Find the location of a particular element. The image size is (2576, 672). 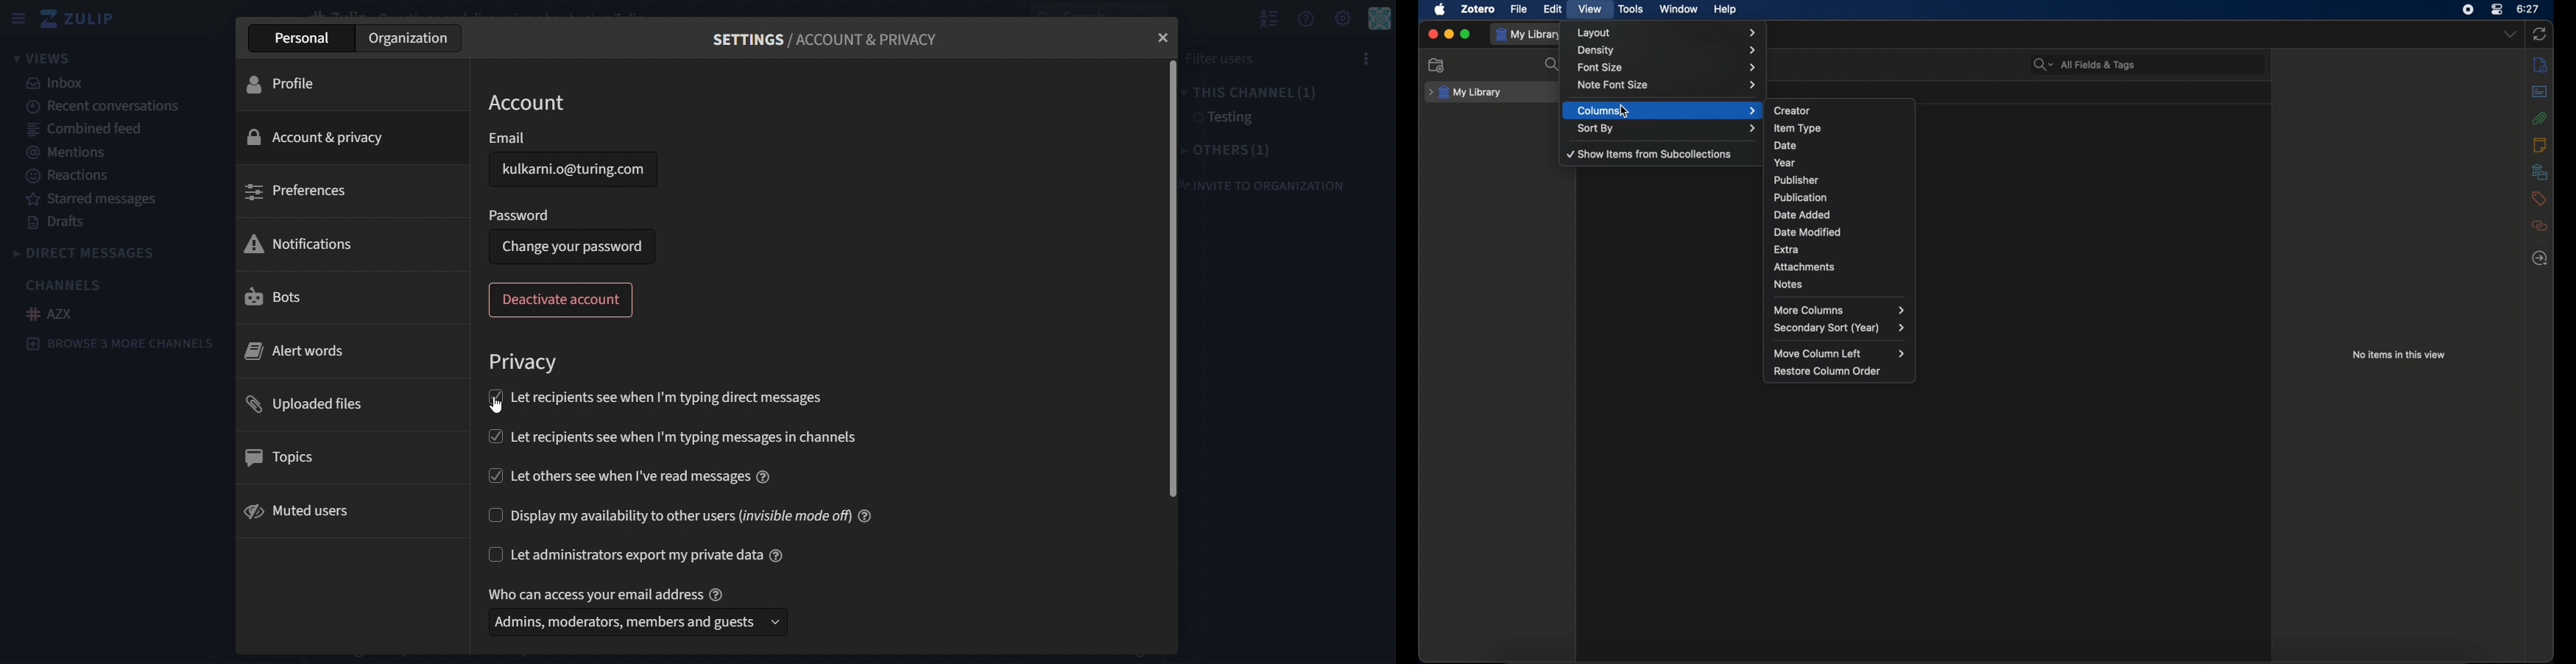

date is located at coordinates (1786, 145).